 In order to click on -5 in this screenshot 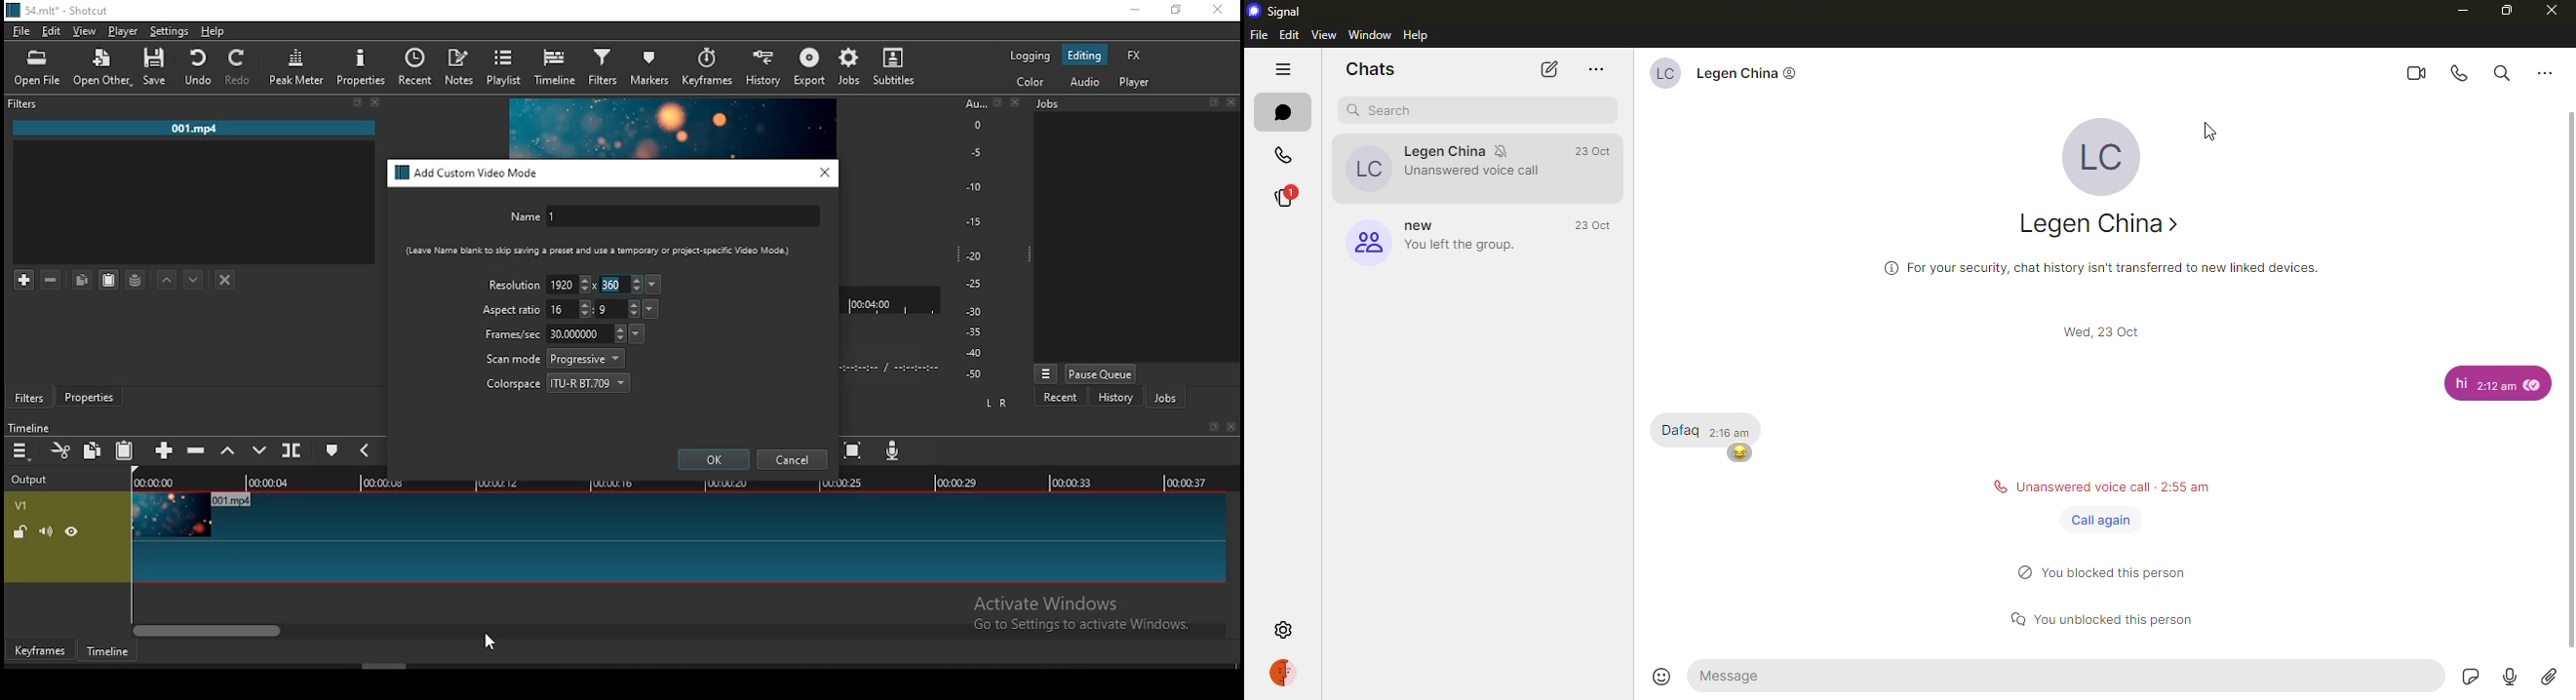, I will do `click(974, 151)`.